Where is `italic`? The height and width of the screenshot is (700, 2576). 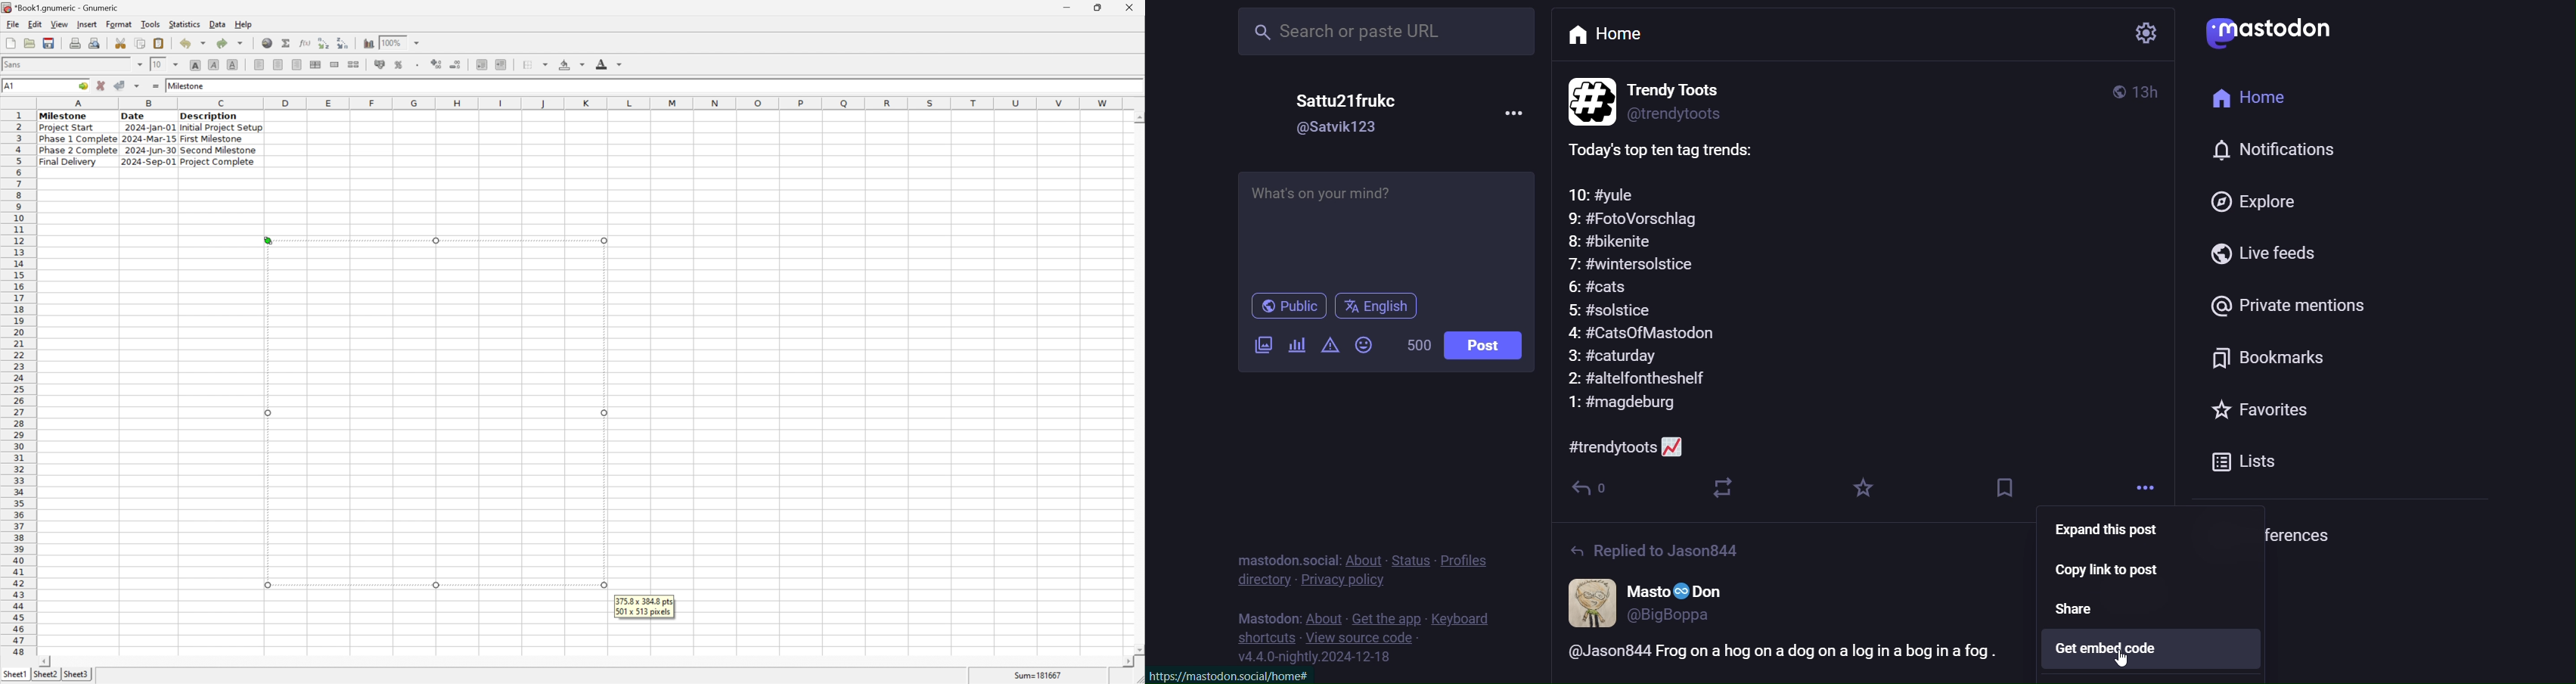 italic is located at coordinates (214, 64).